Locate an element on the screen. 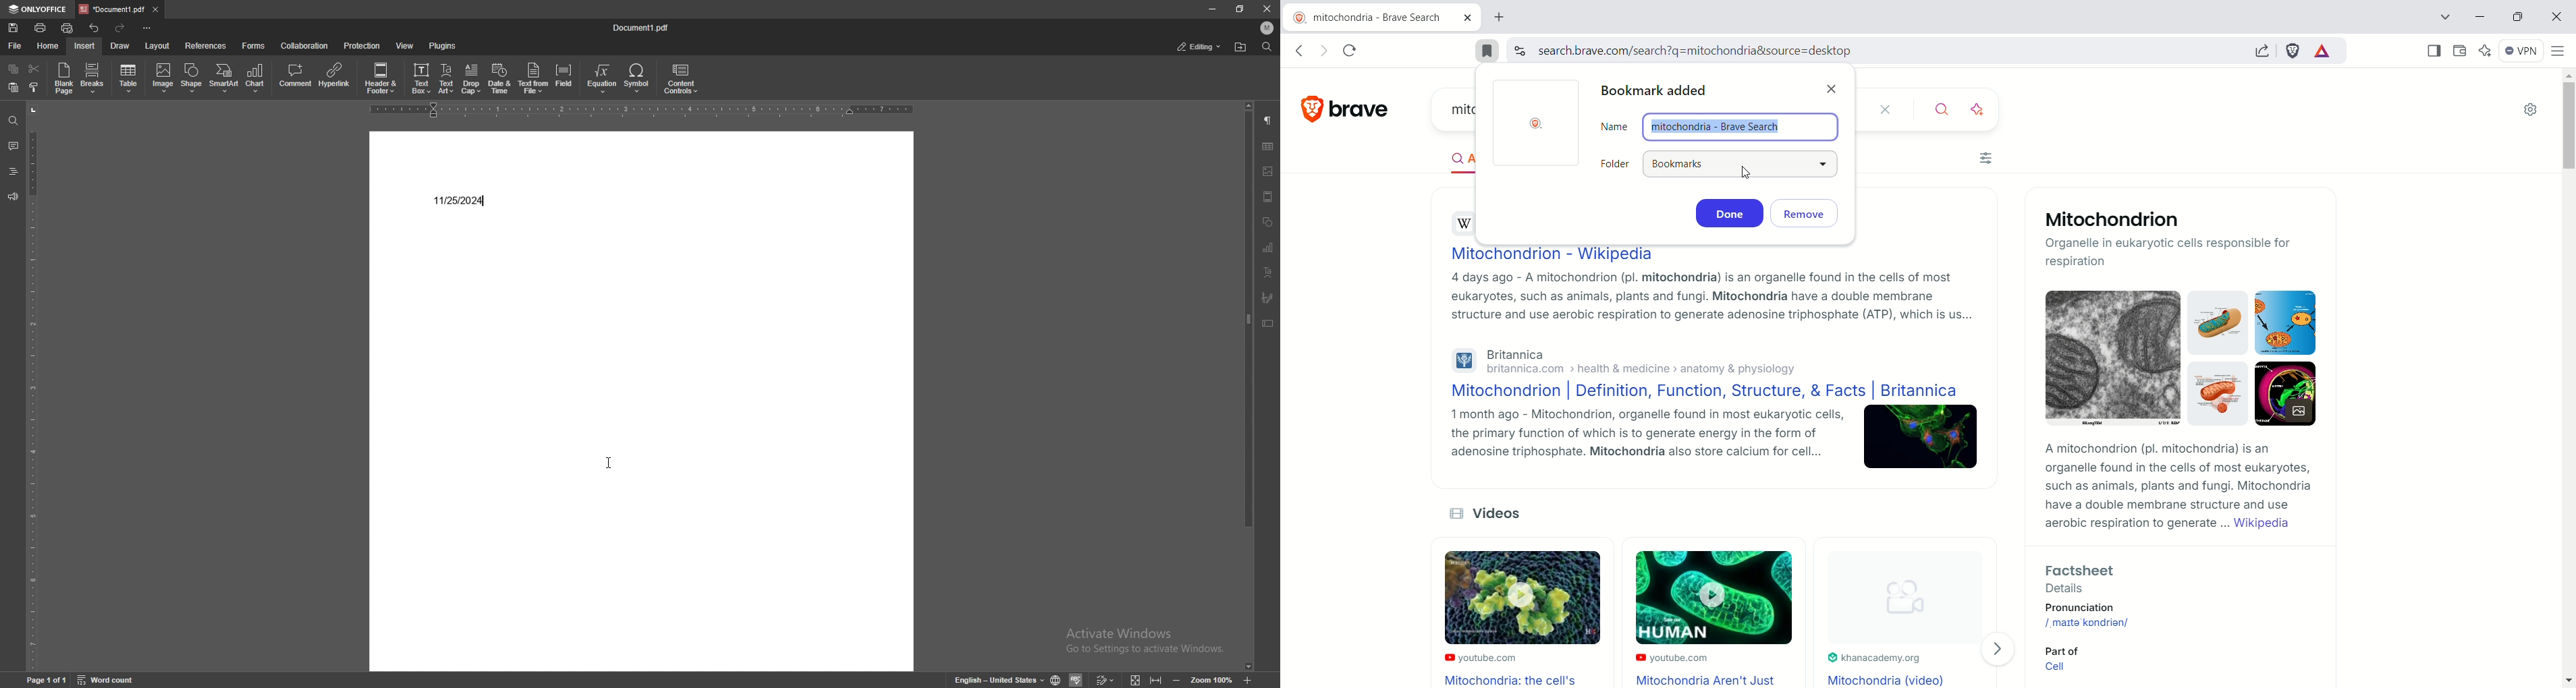 The width and height of the screenshot is (2576, 700). tables is located at coordinates (1268, 146).